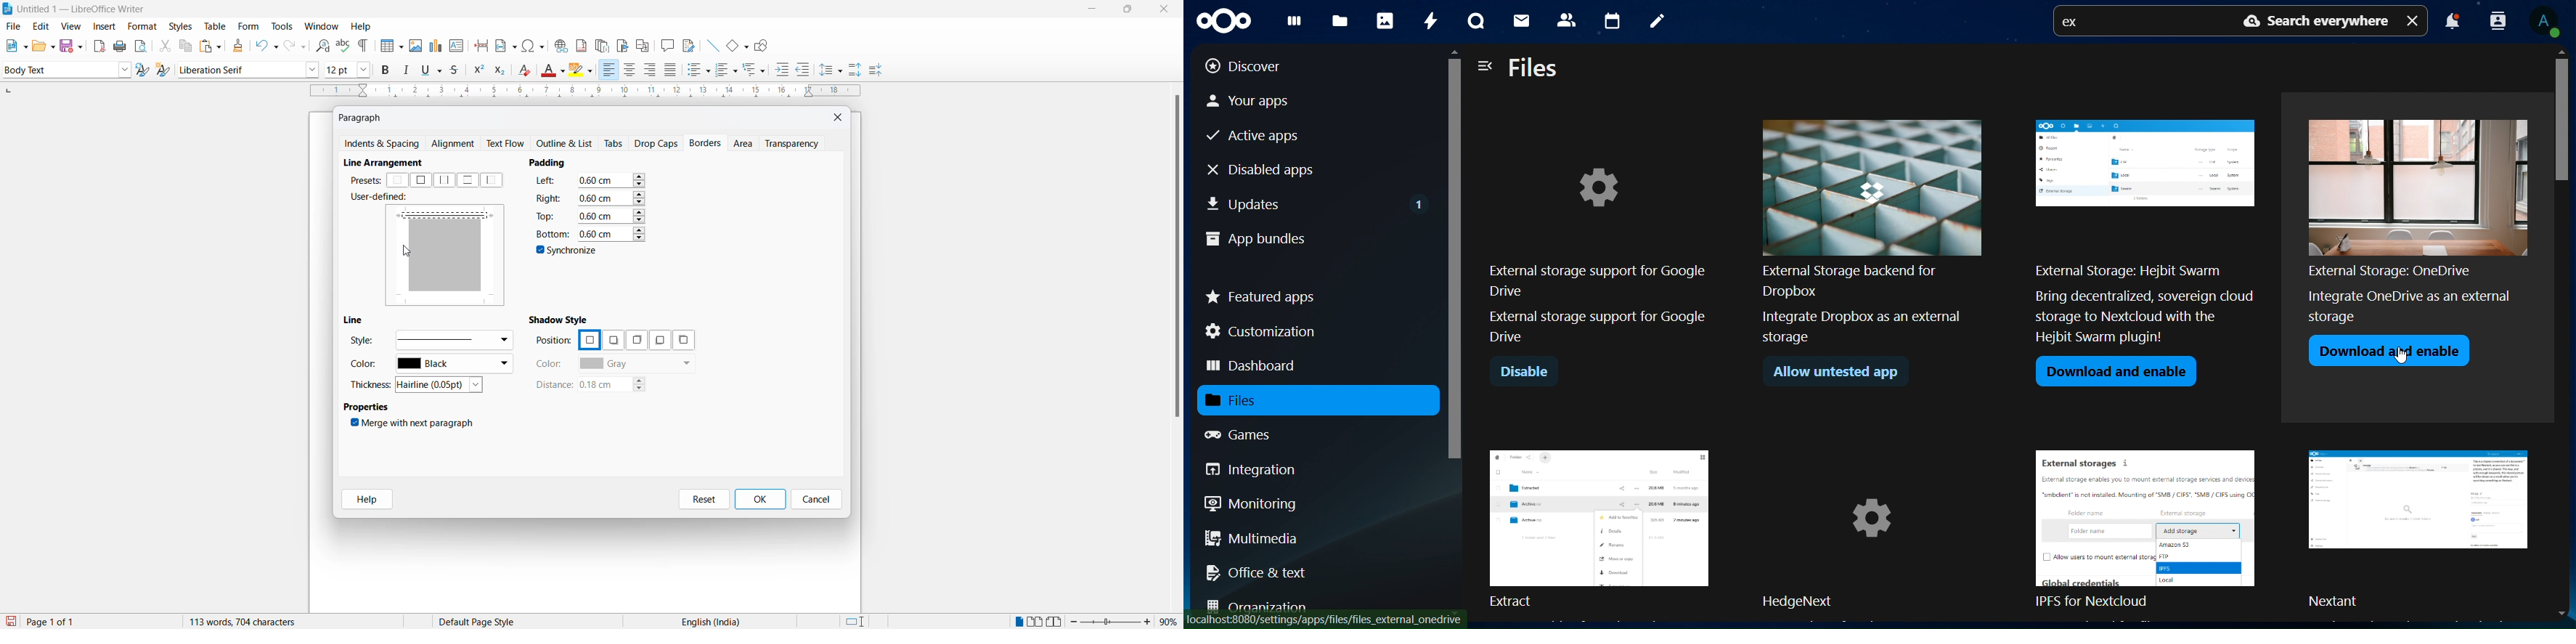  Describe the element at coordinates (1127, 10) in the screenshot. I see `maximize` at that location.